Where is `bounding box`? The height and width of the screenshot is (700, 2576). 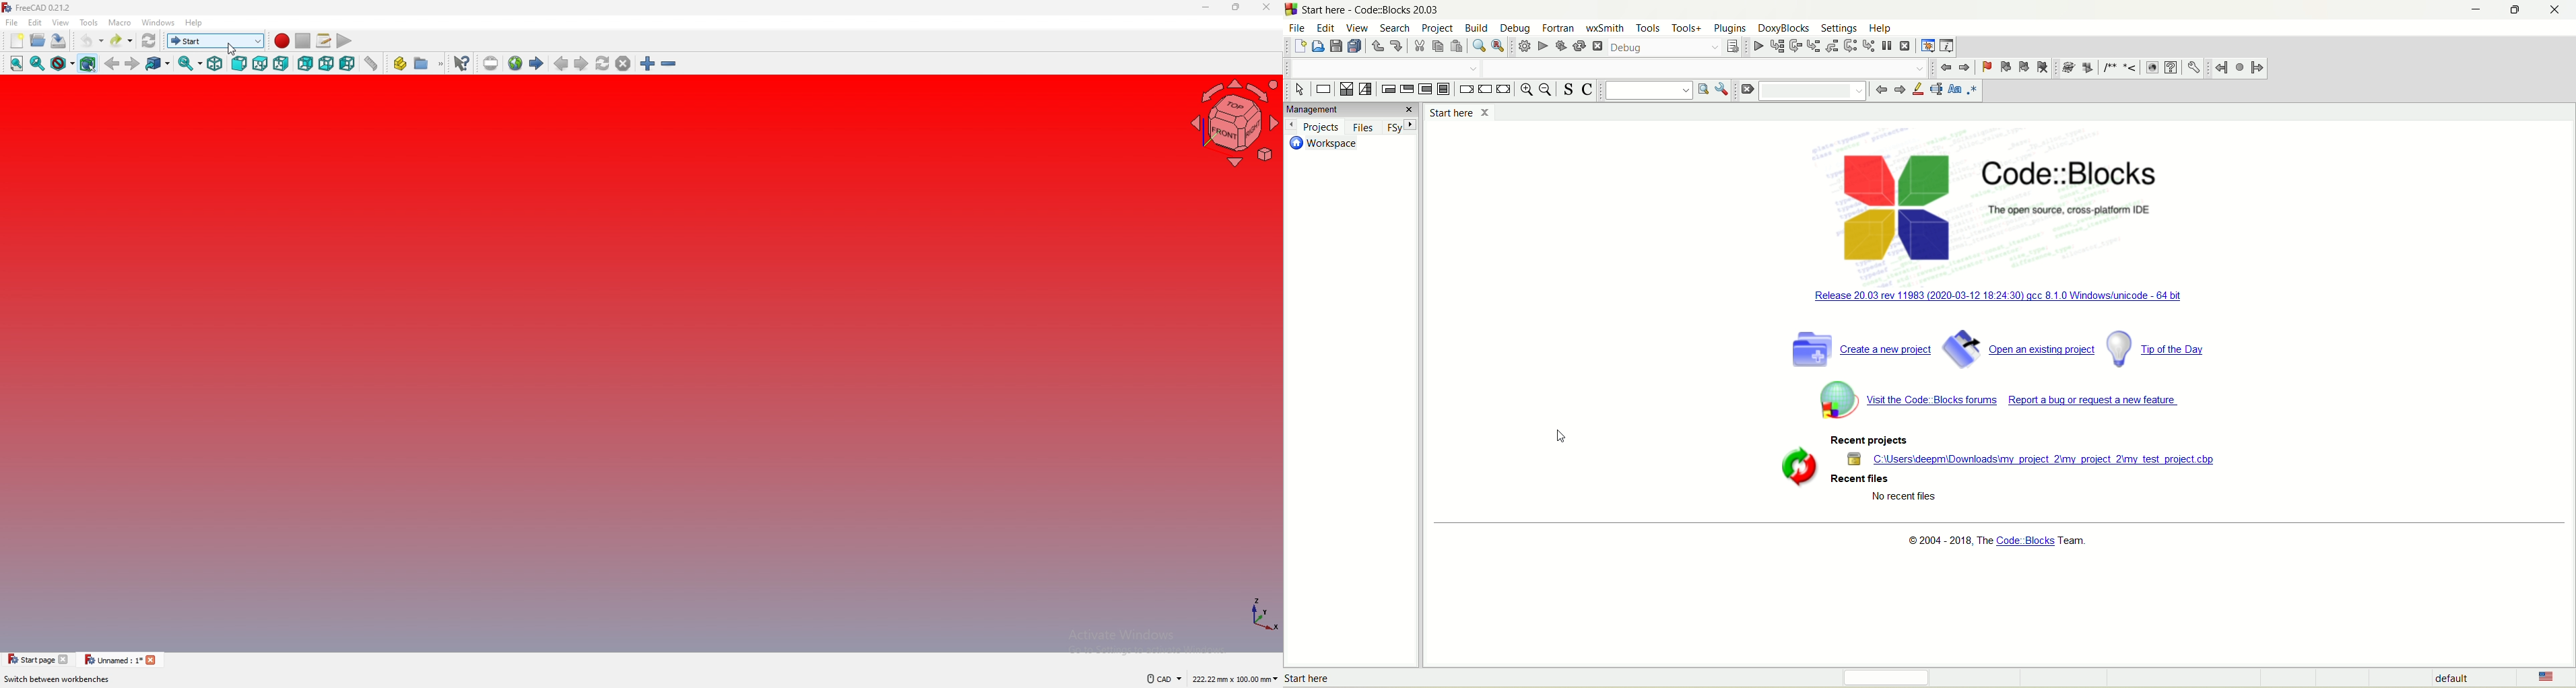
bounding box is located at coordinates (88, 63).